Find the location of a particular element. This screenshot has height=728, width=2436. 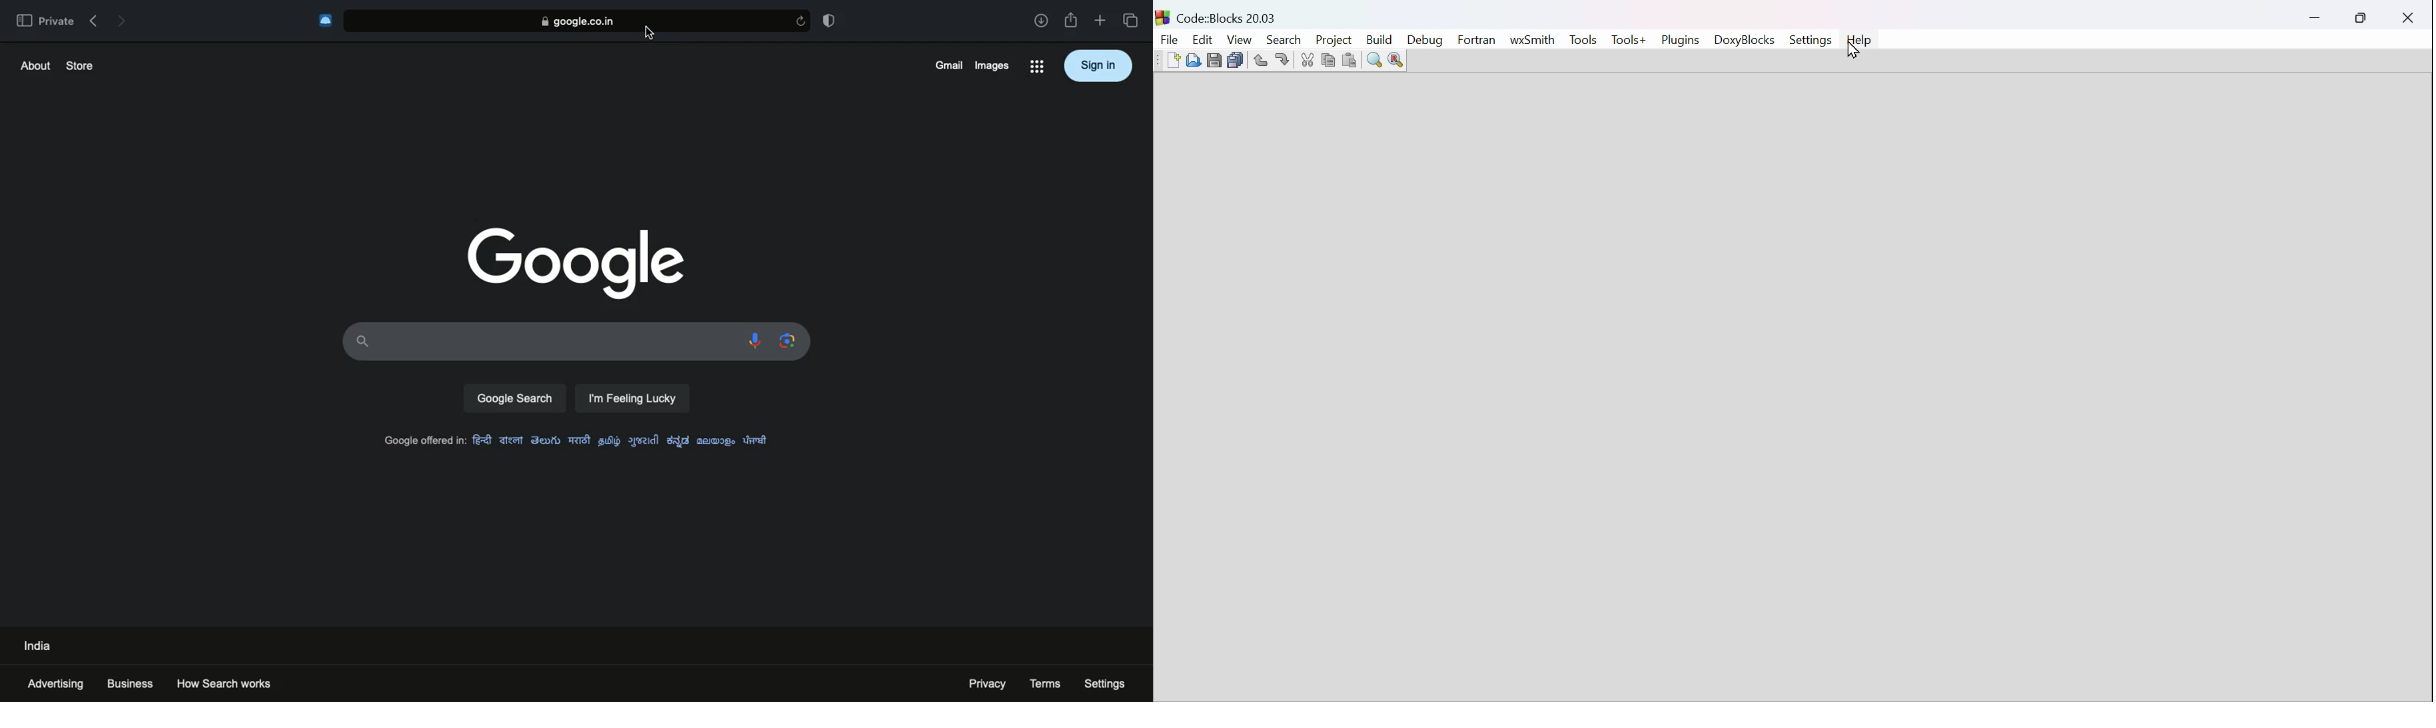

Replace is located at coordinates (1400, 59).